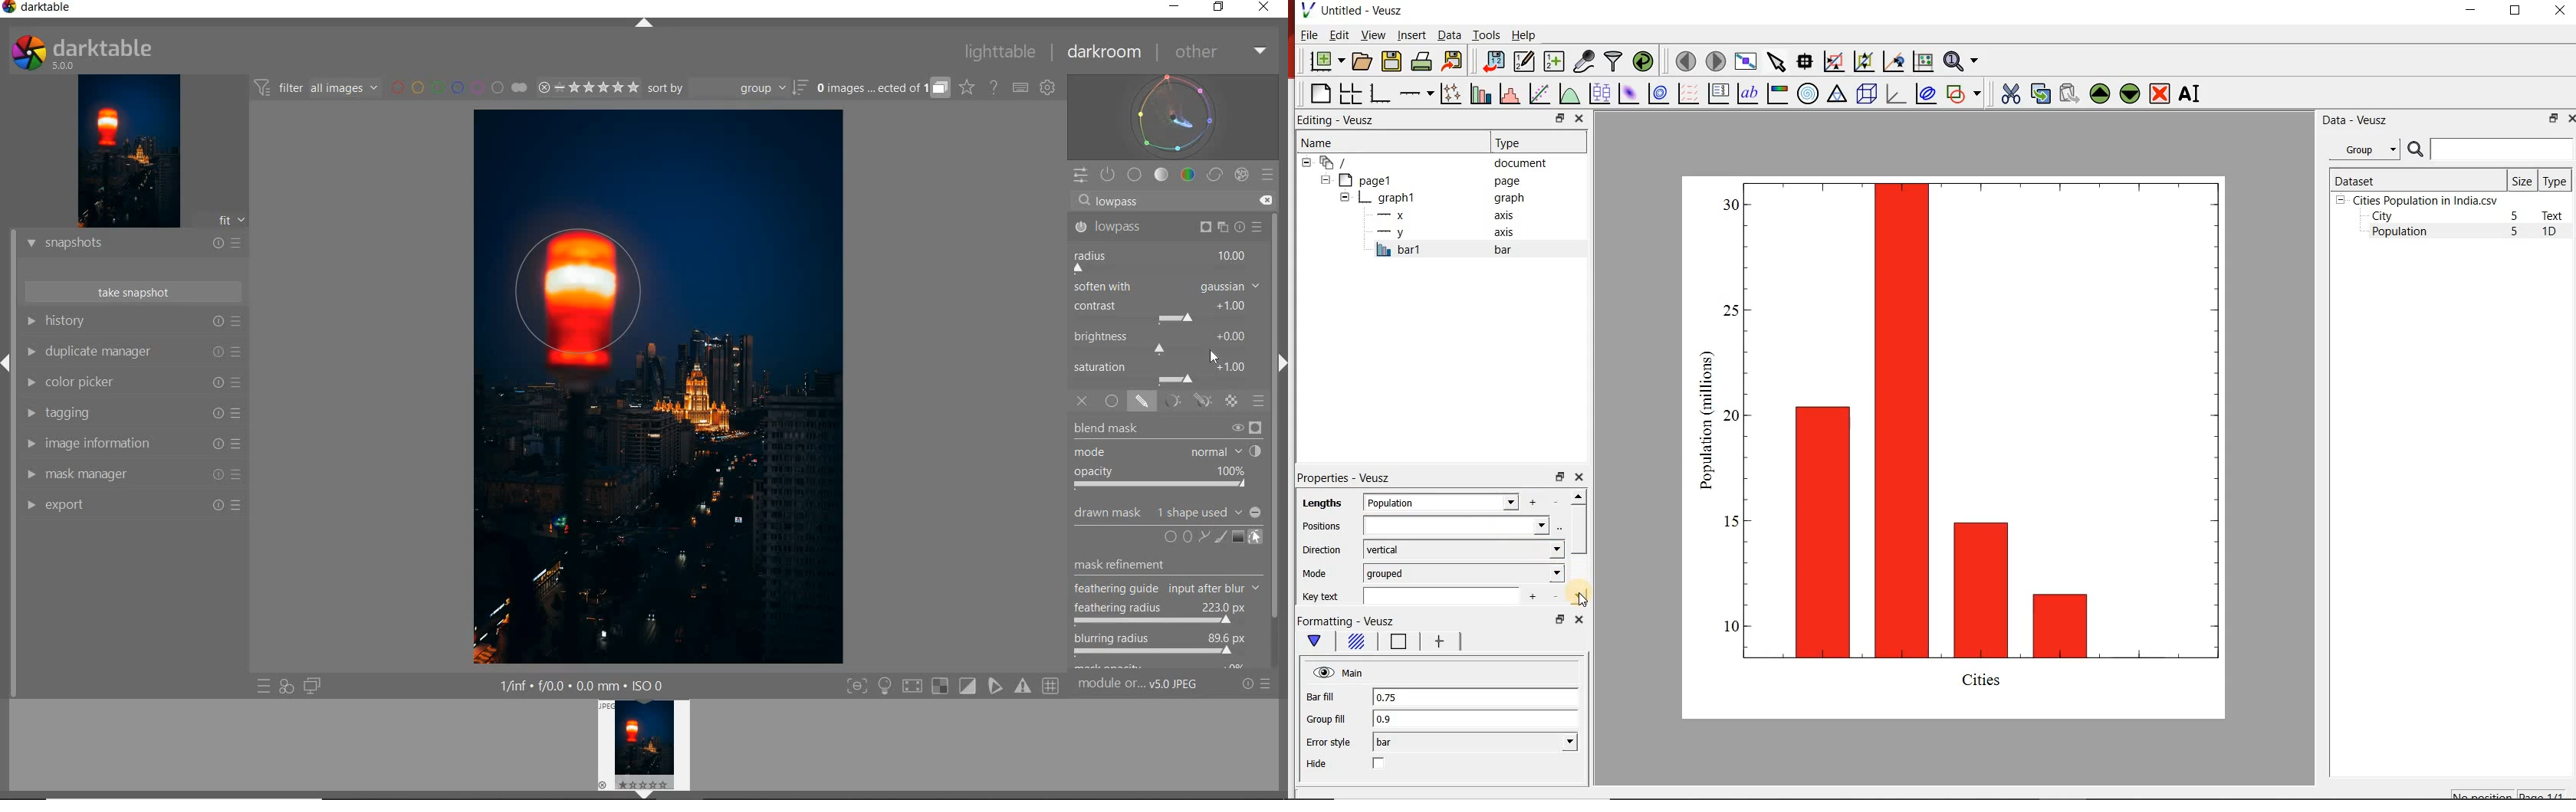  What do you see at coordinates (593, 293) in the screenshot?
I see `DRAWN CIRCLE MASK` at bounding box center [593, 293].